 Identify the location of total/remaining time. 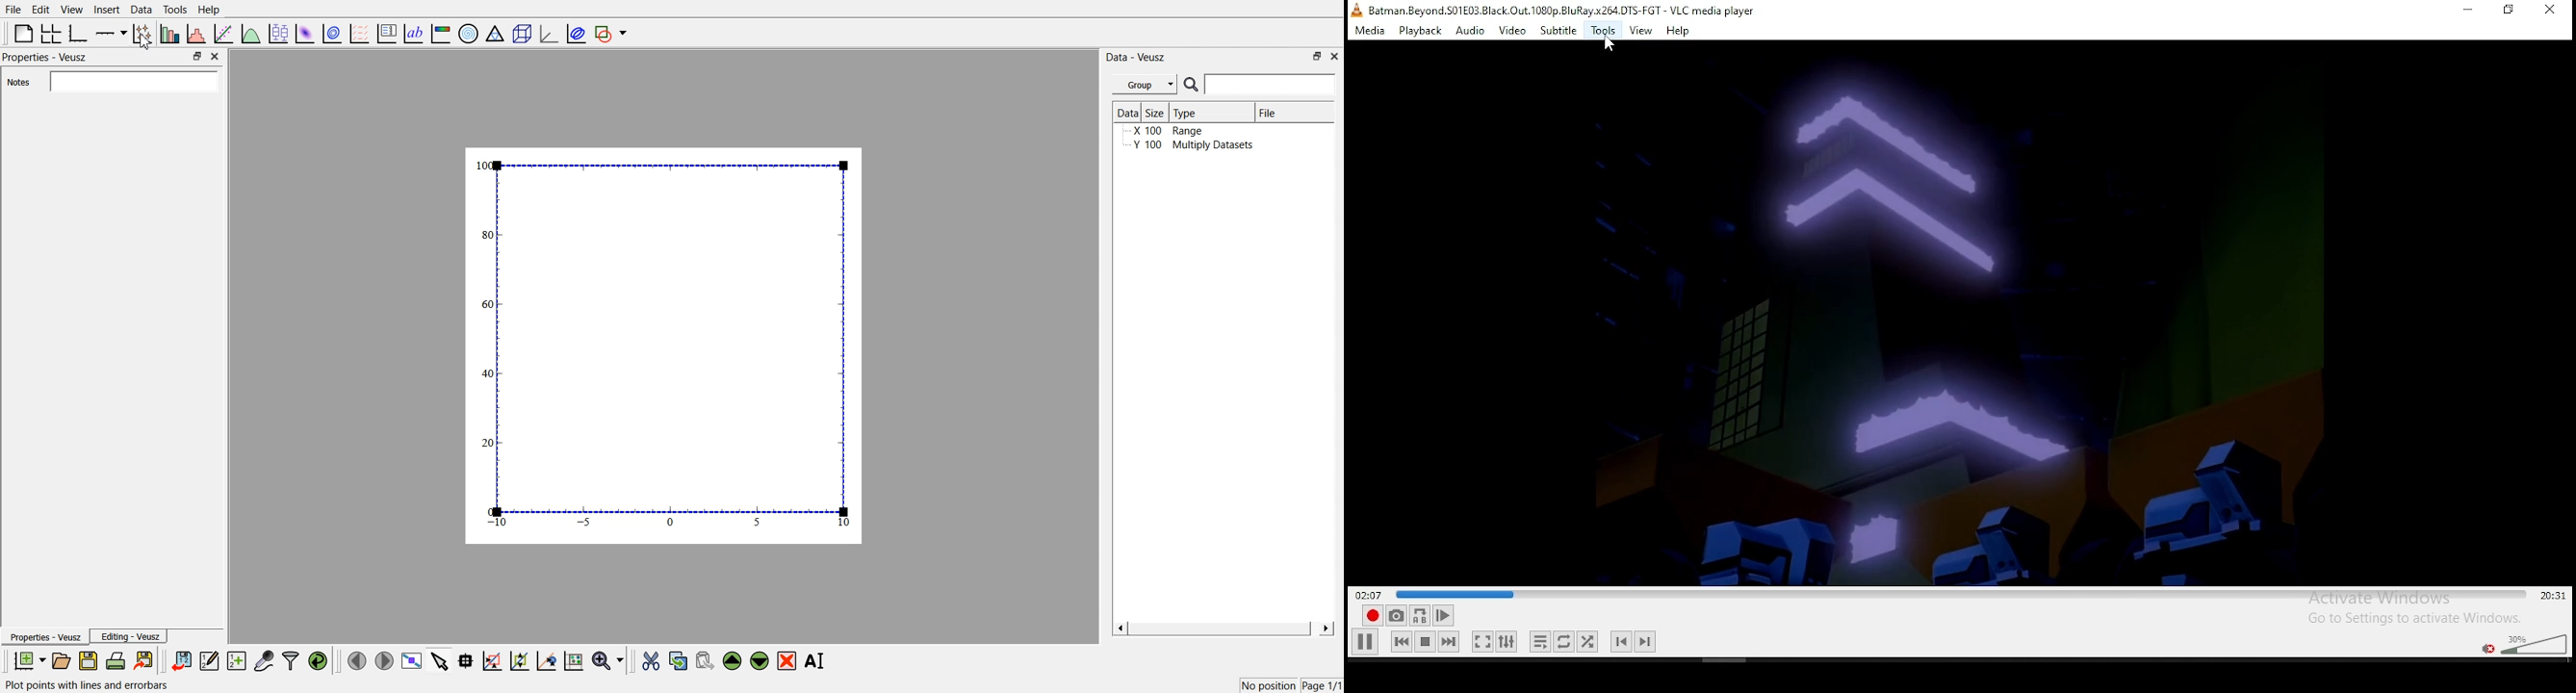
(2555, 596).